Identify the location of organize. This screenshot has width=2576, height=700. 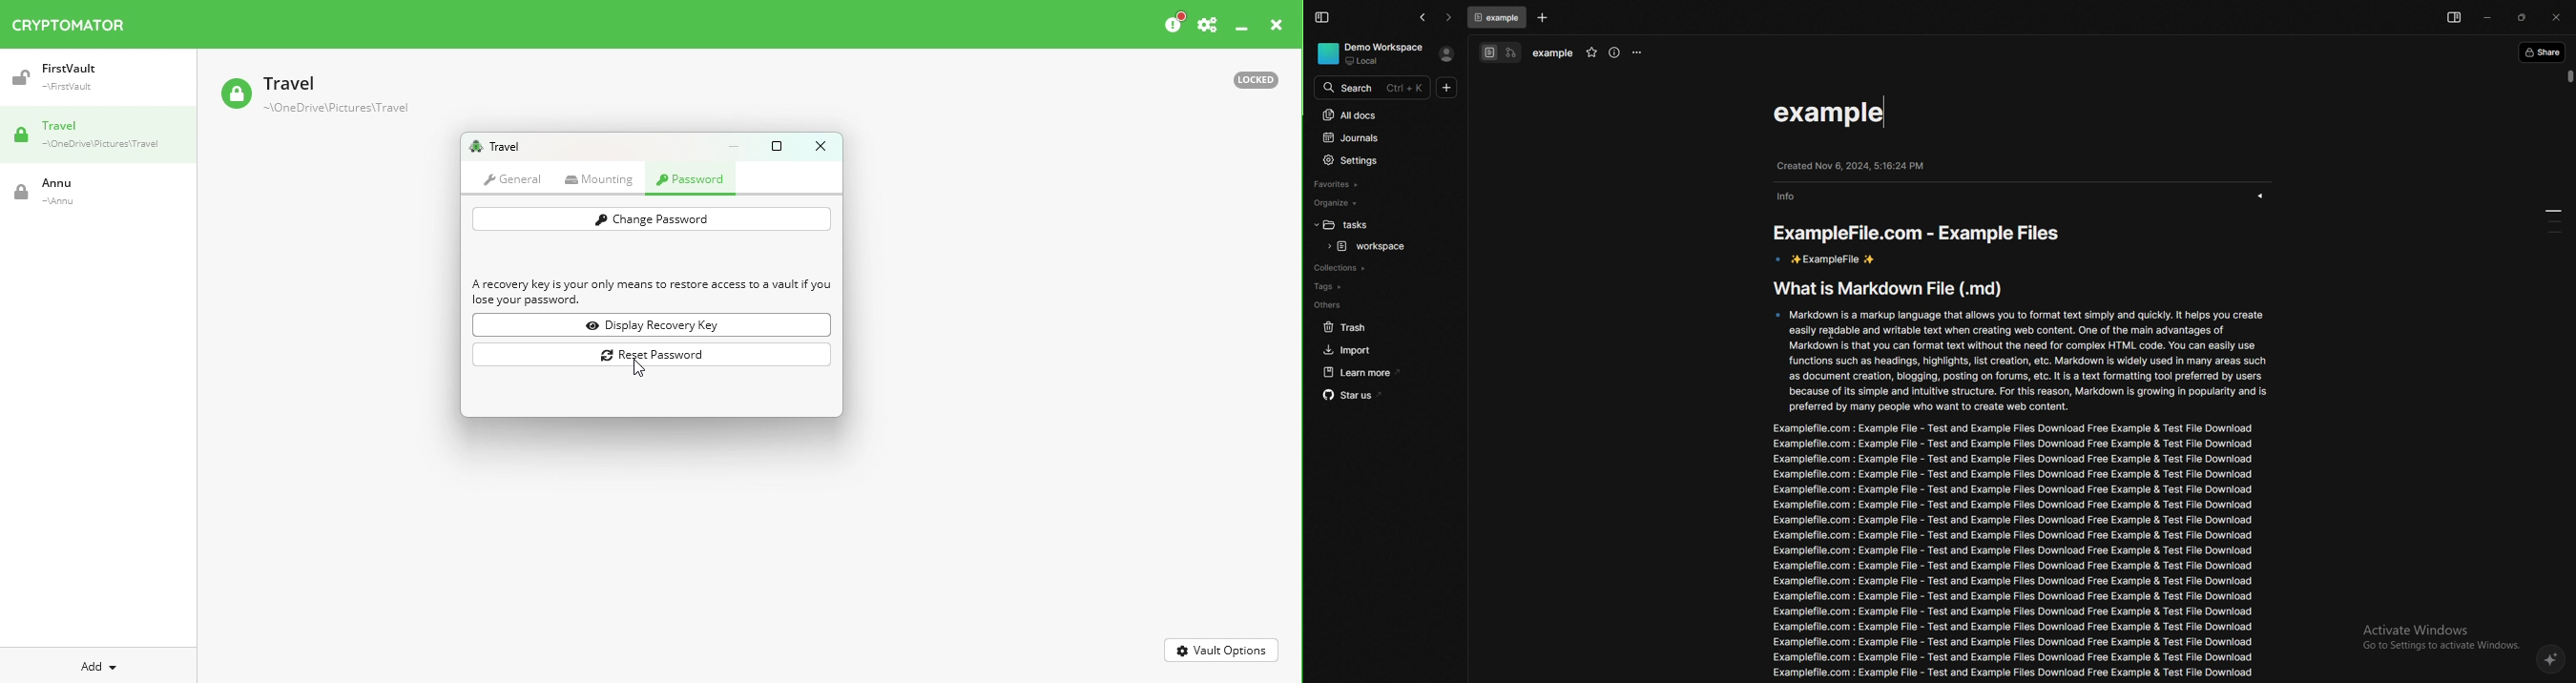
(1374, 203).